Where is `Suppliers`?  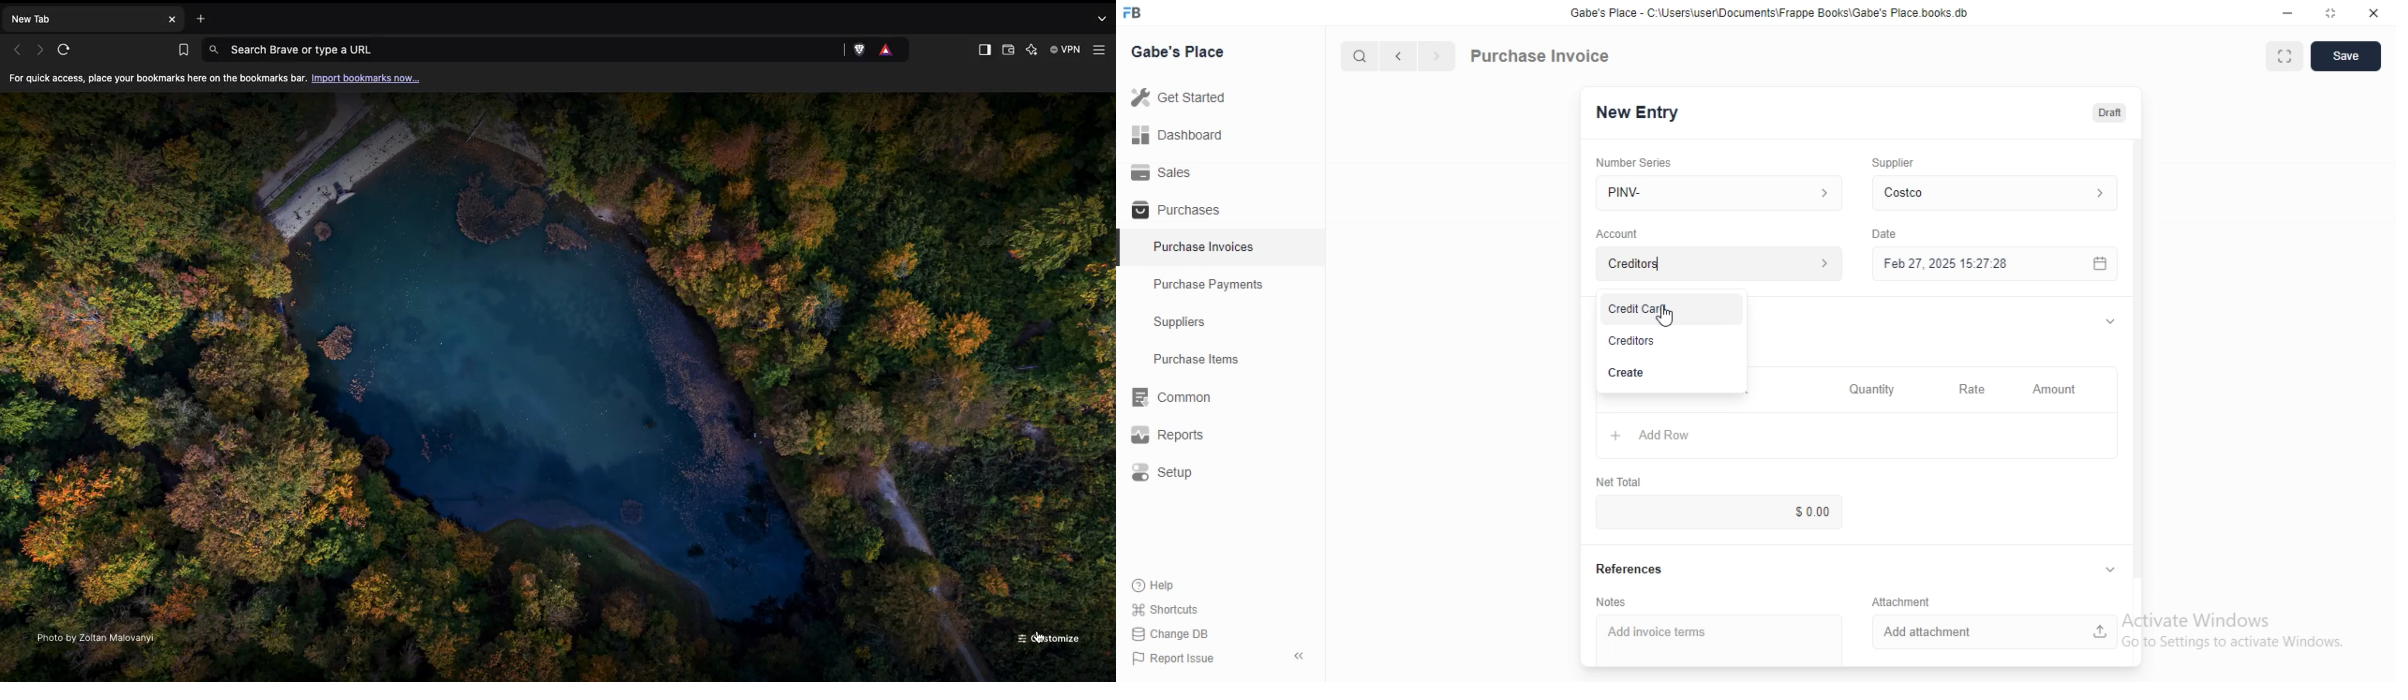 Suppliers is located at coordinates (1220, 321).